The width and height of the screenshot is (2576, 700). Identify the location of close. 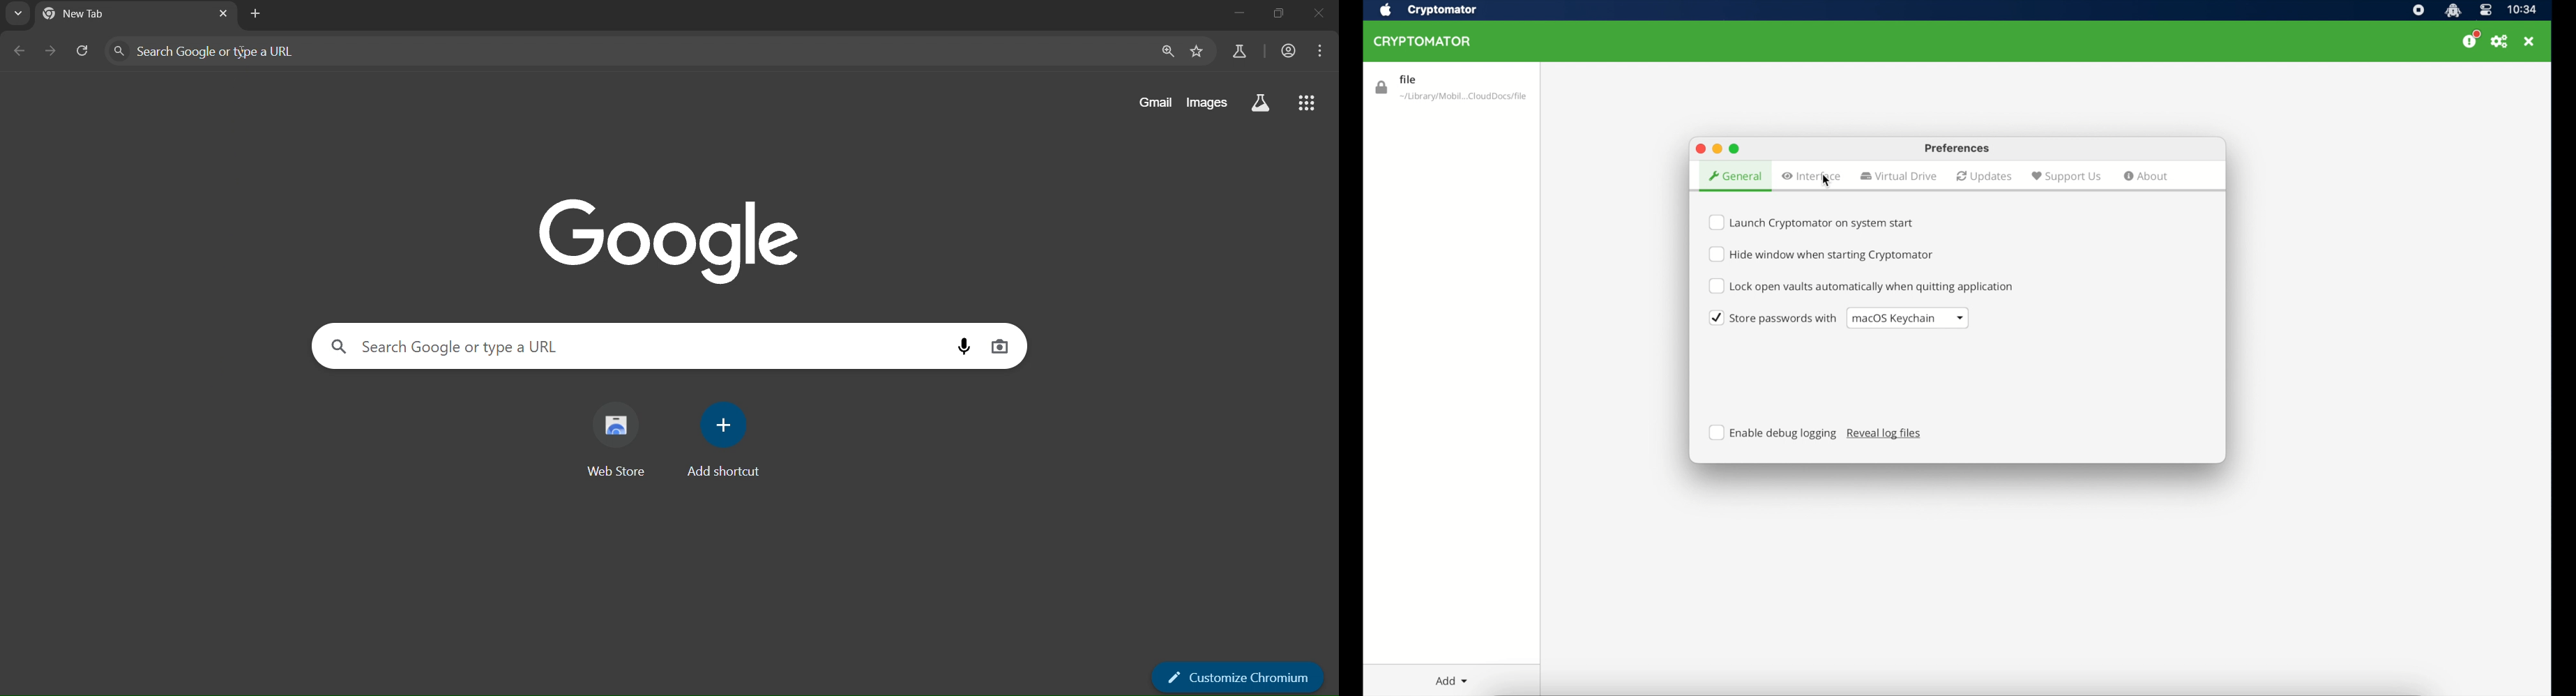
(1321, 13).